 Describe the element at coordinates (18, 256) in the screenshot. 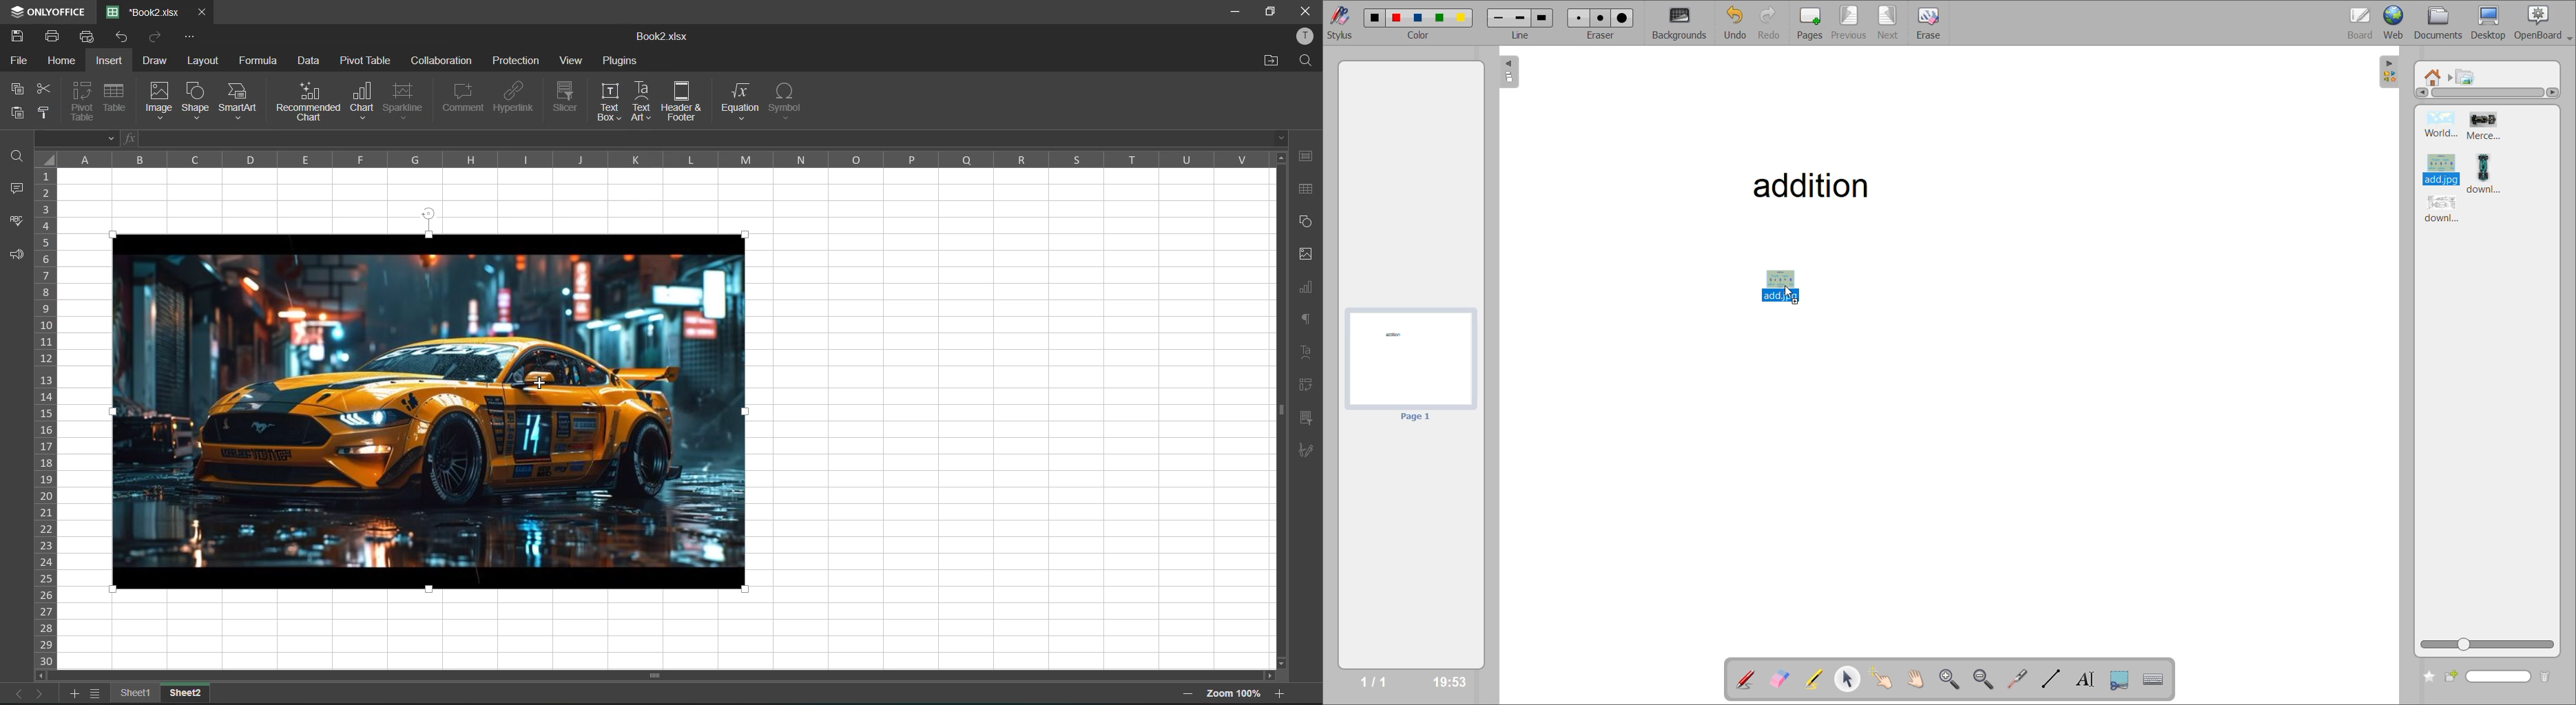

I see `feedback` at that location.